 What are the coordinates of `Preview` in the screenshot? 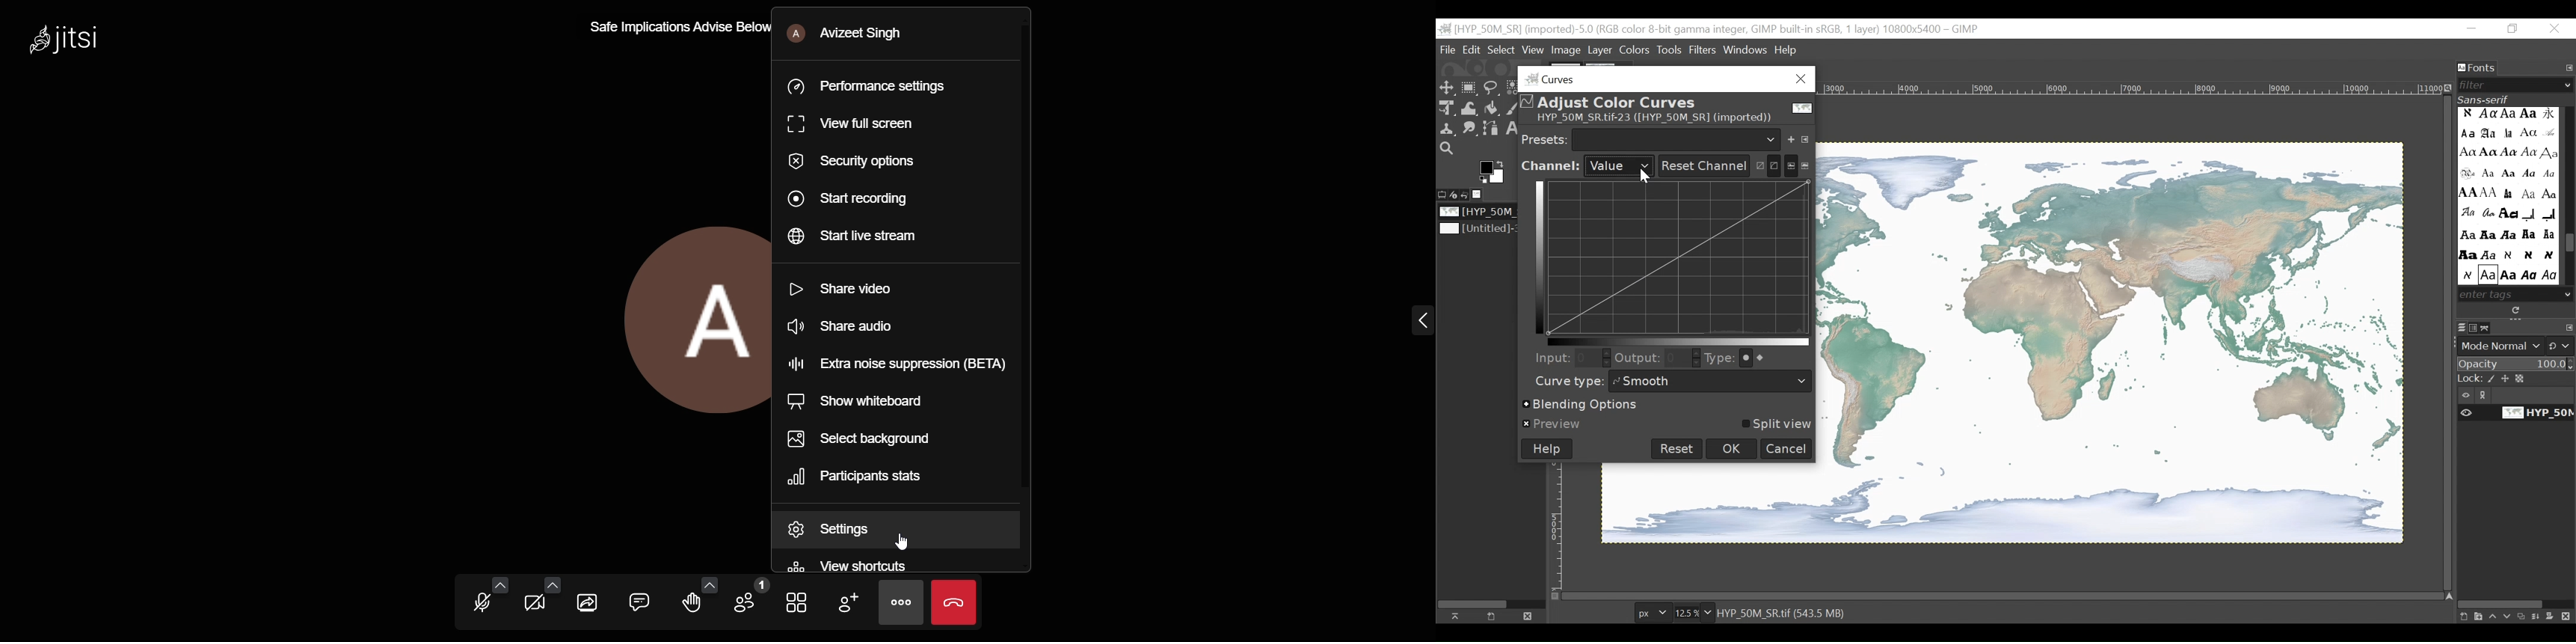 It's located at (1553, 424).